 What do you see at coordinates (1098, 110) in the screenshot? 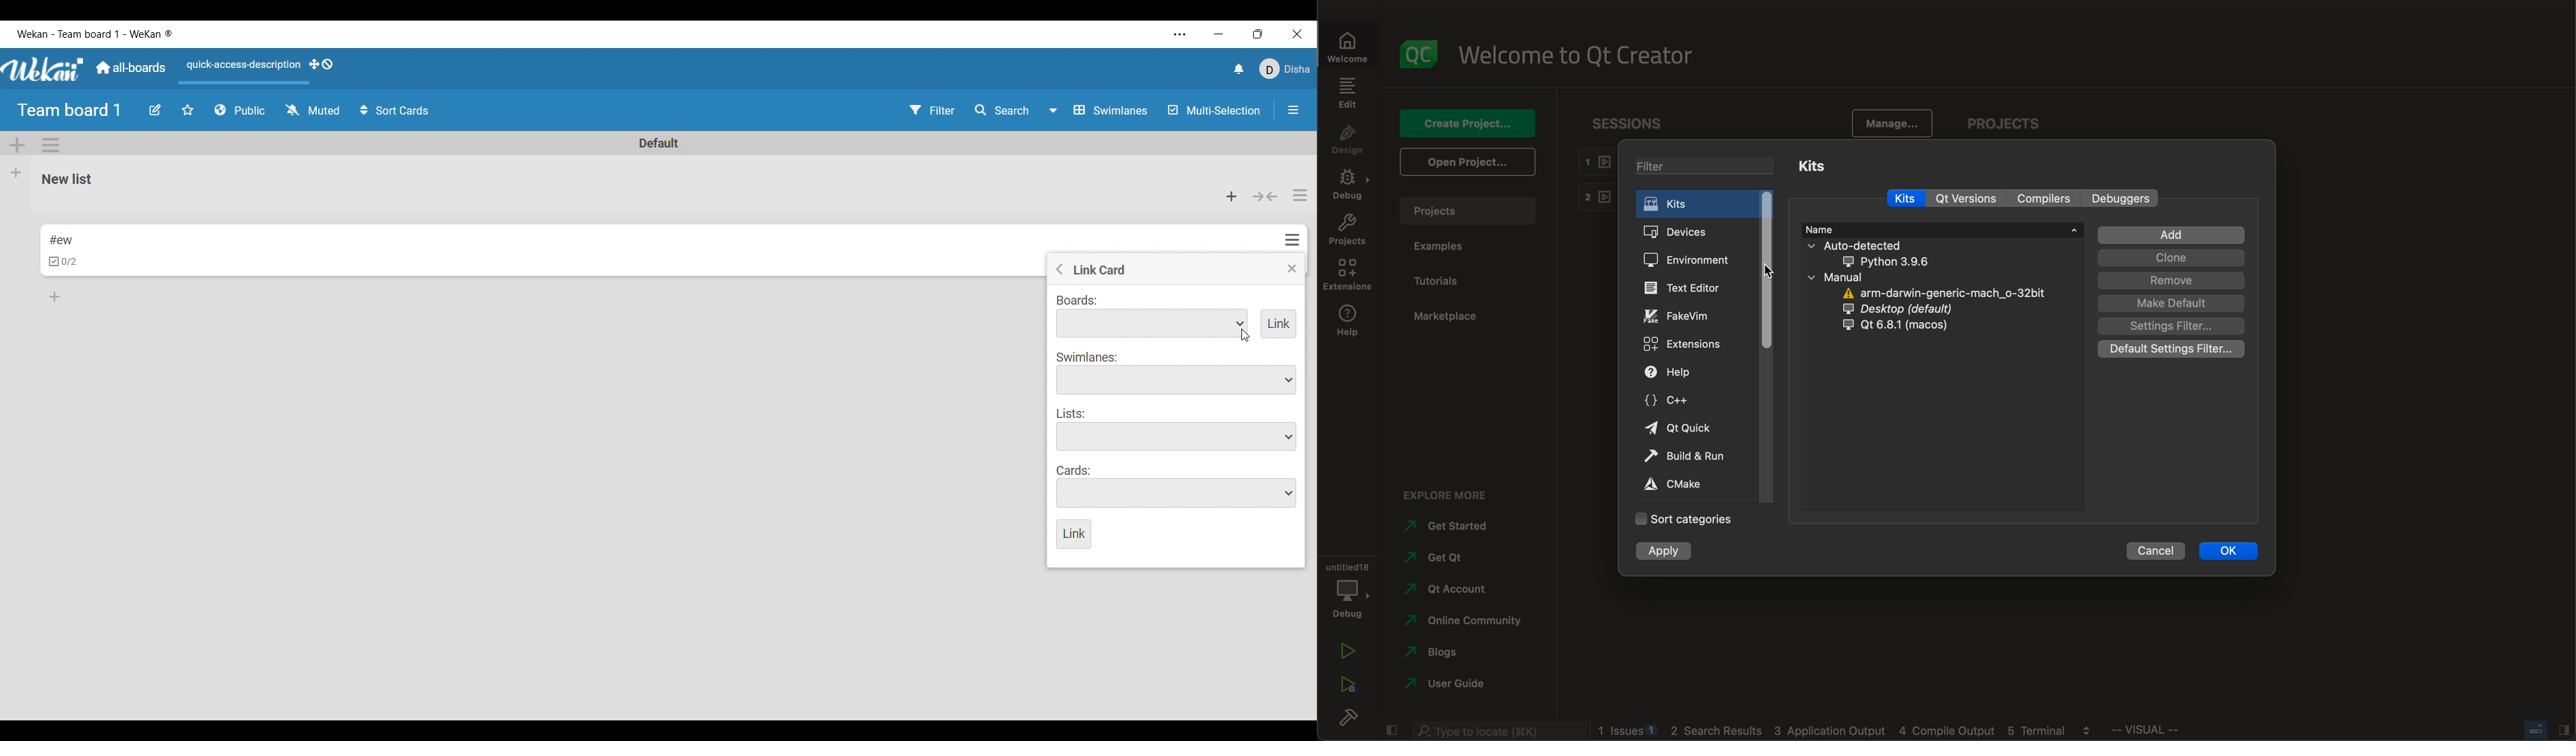
I see `Board view options` at bounding box center [1098, 110].